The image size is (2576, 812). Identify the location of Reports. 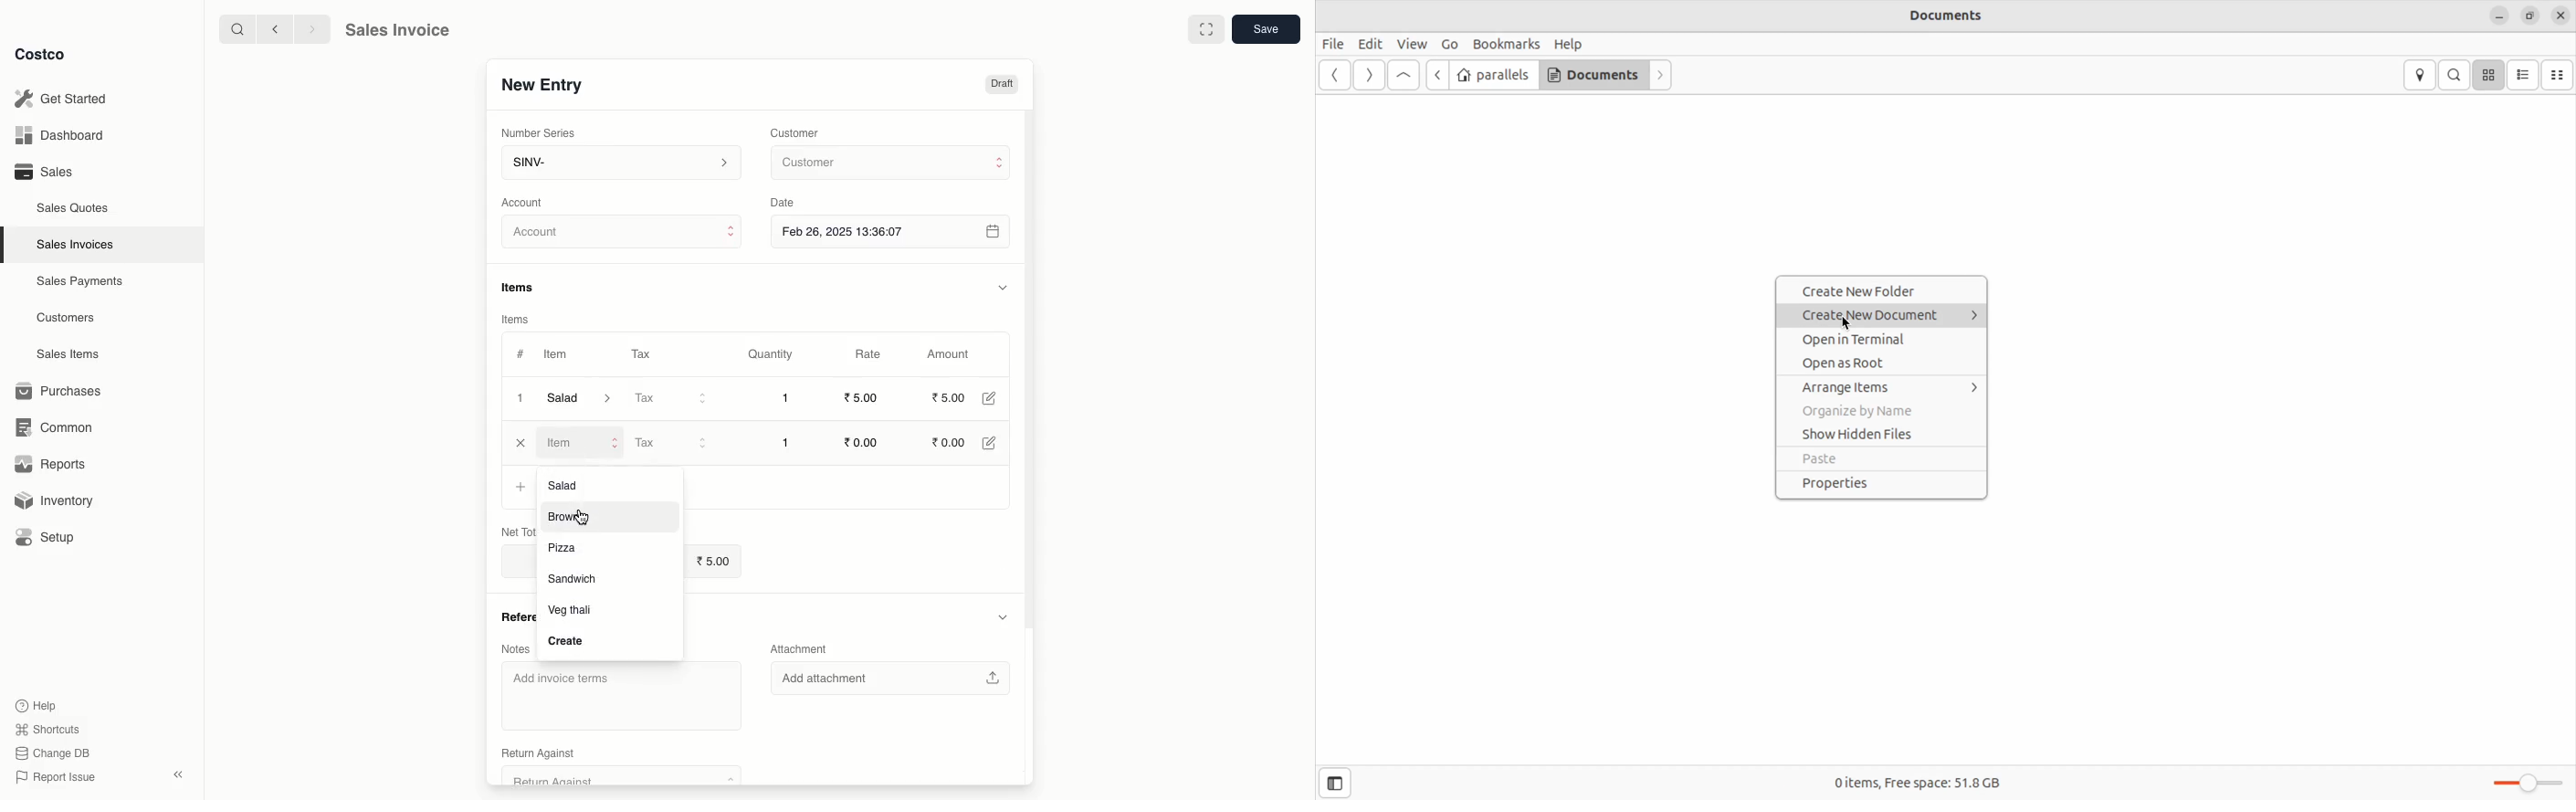
(51, 466).